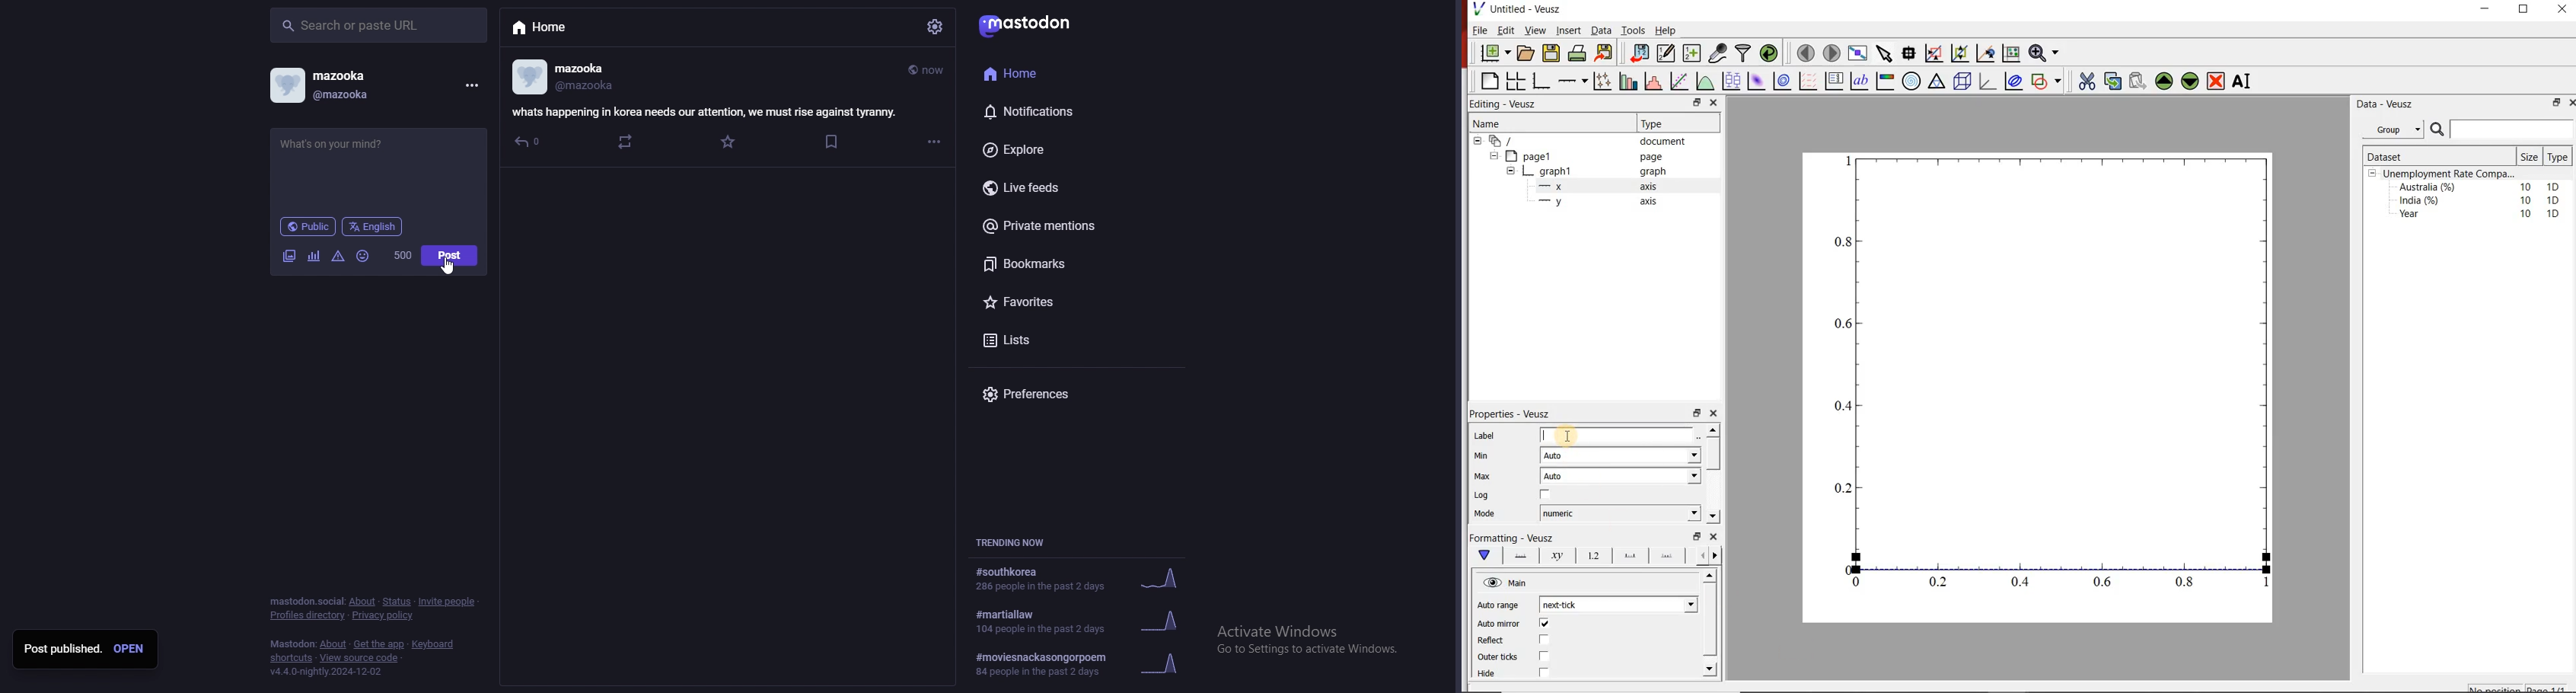 The height and width of the screenshot is (700, 2576). What do you see at coordinates (936, 27) in the screenshot?
I see `settings` at bounding box center [936, 27].